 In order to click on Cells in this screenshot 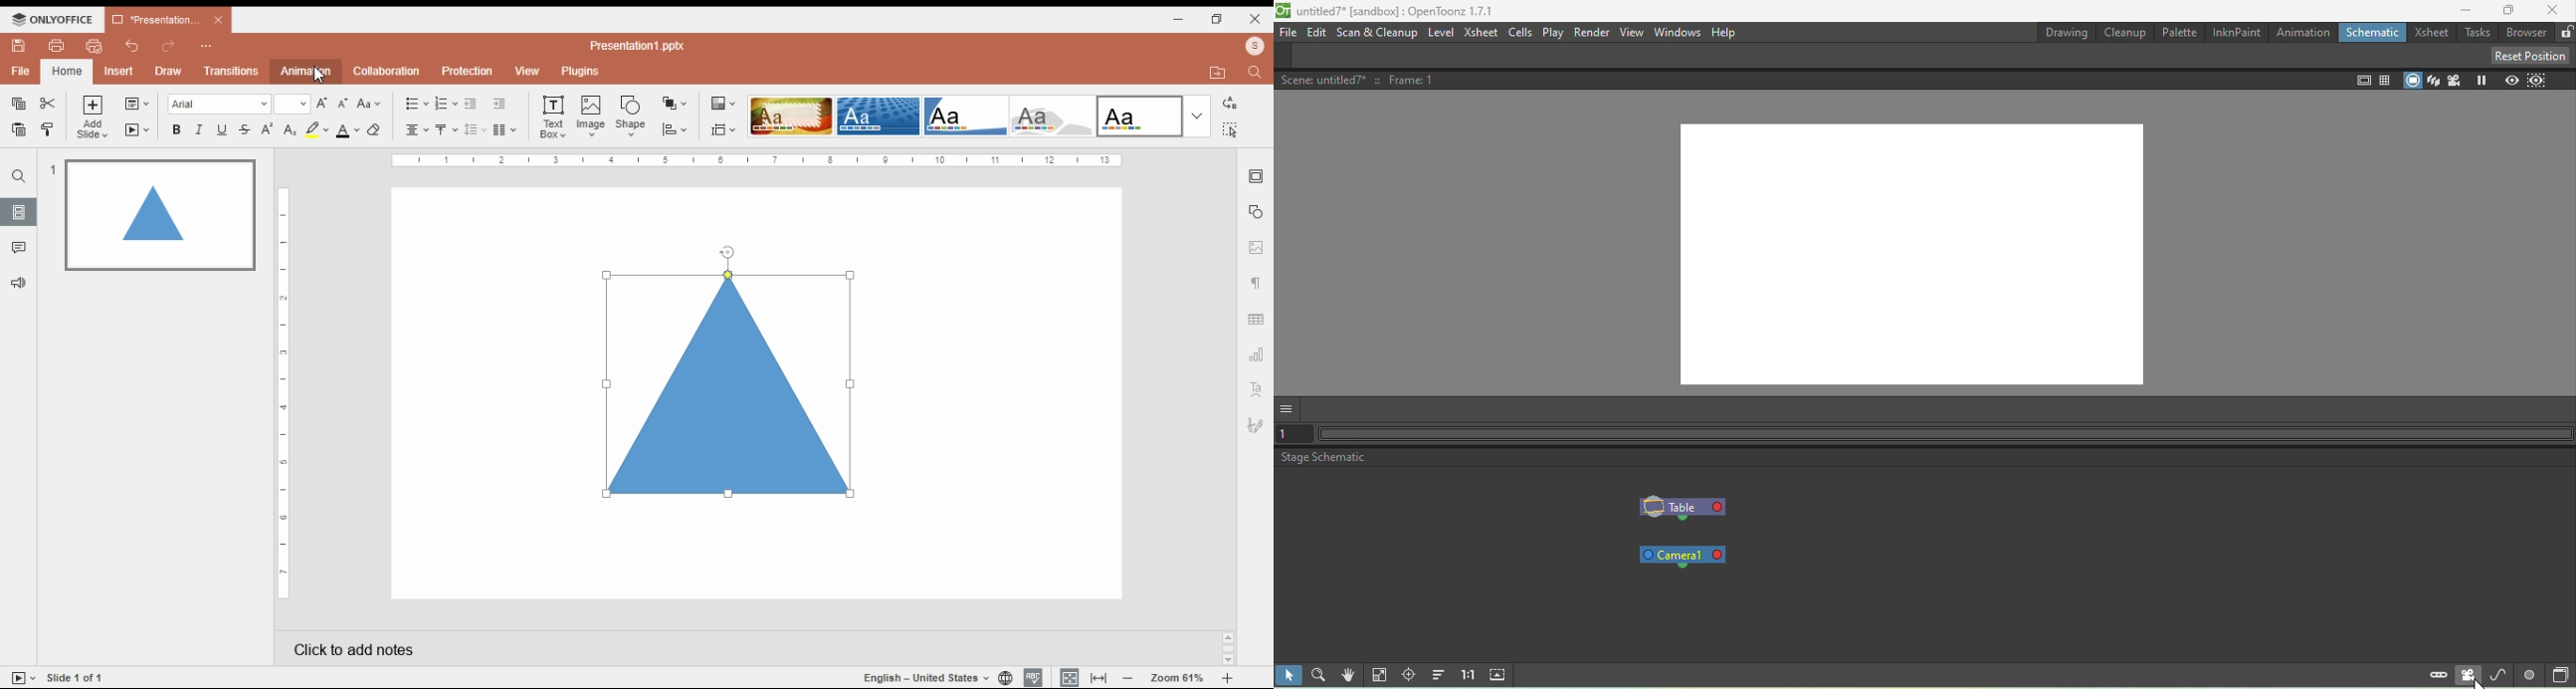, I will do `click(1520, 33)`.